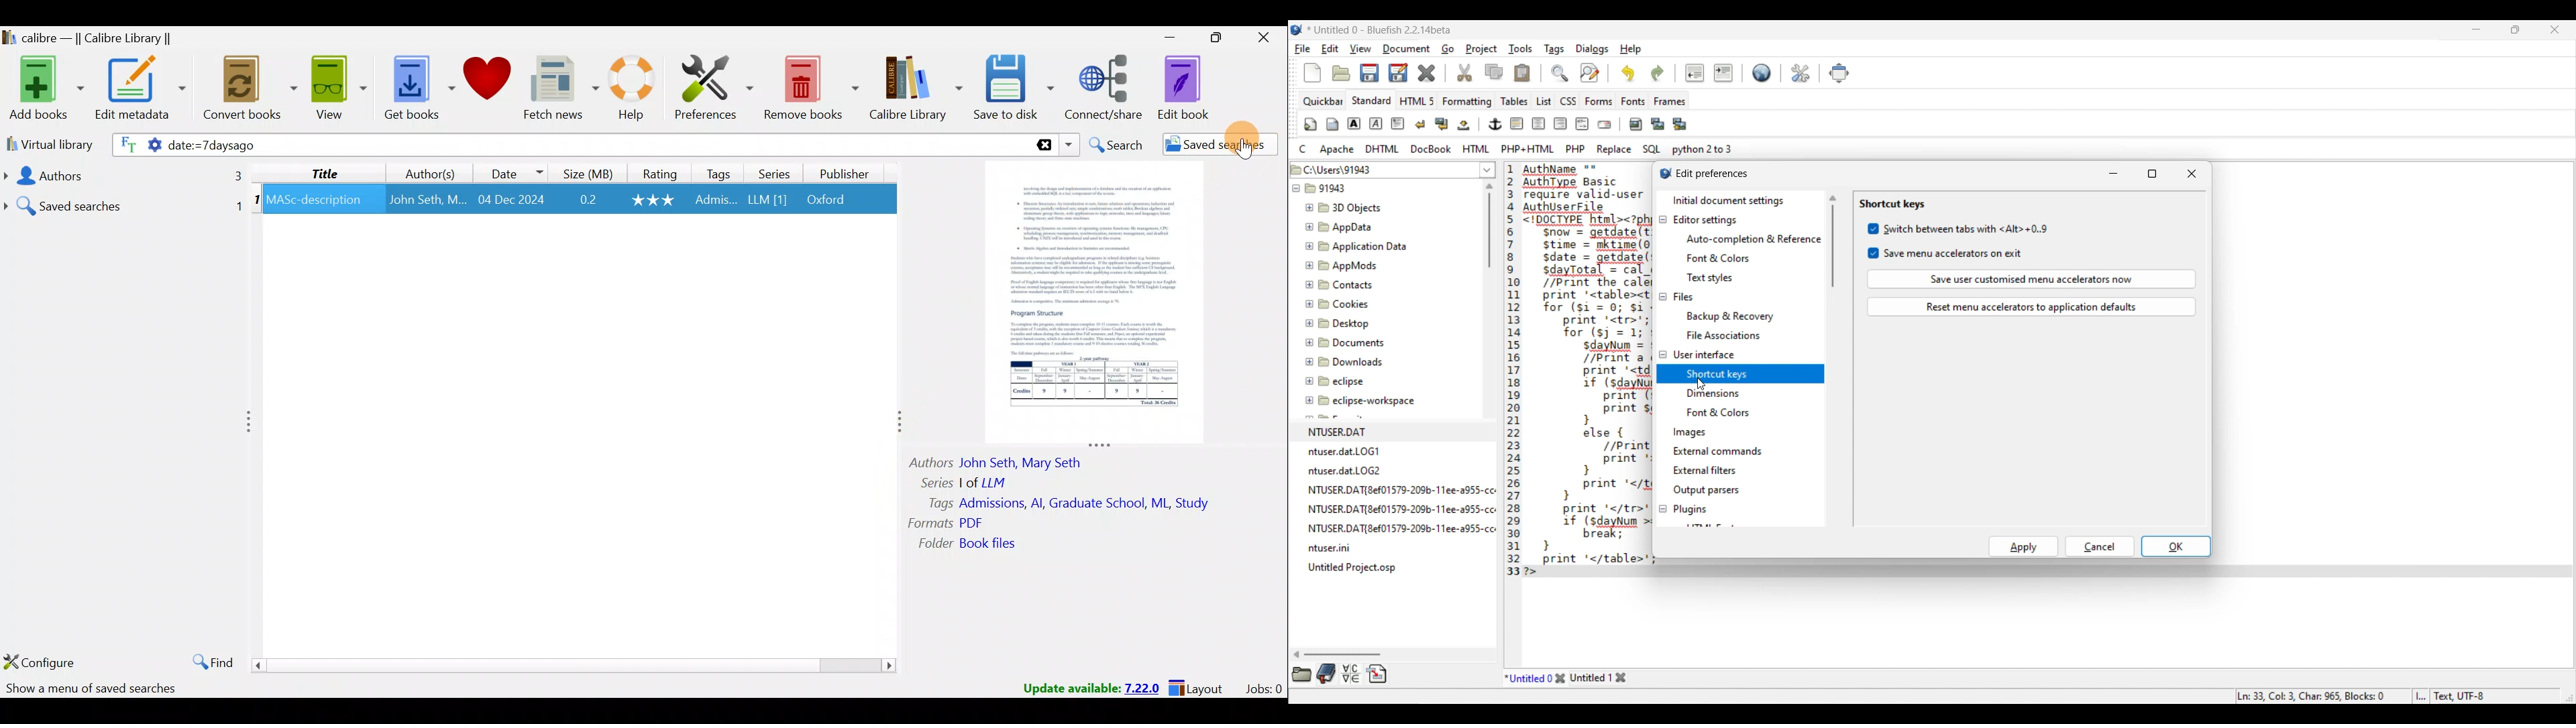 This screenshot has width=2576, height=728. Describe the element at coordinates (1194, 87) in the screenshot. I see `Edit book` at that location.